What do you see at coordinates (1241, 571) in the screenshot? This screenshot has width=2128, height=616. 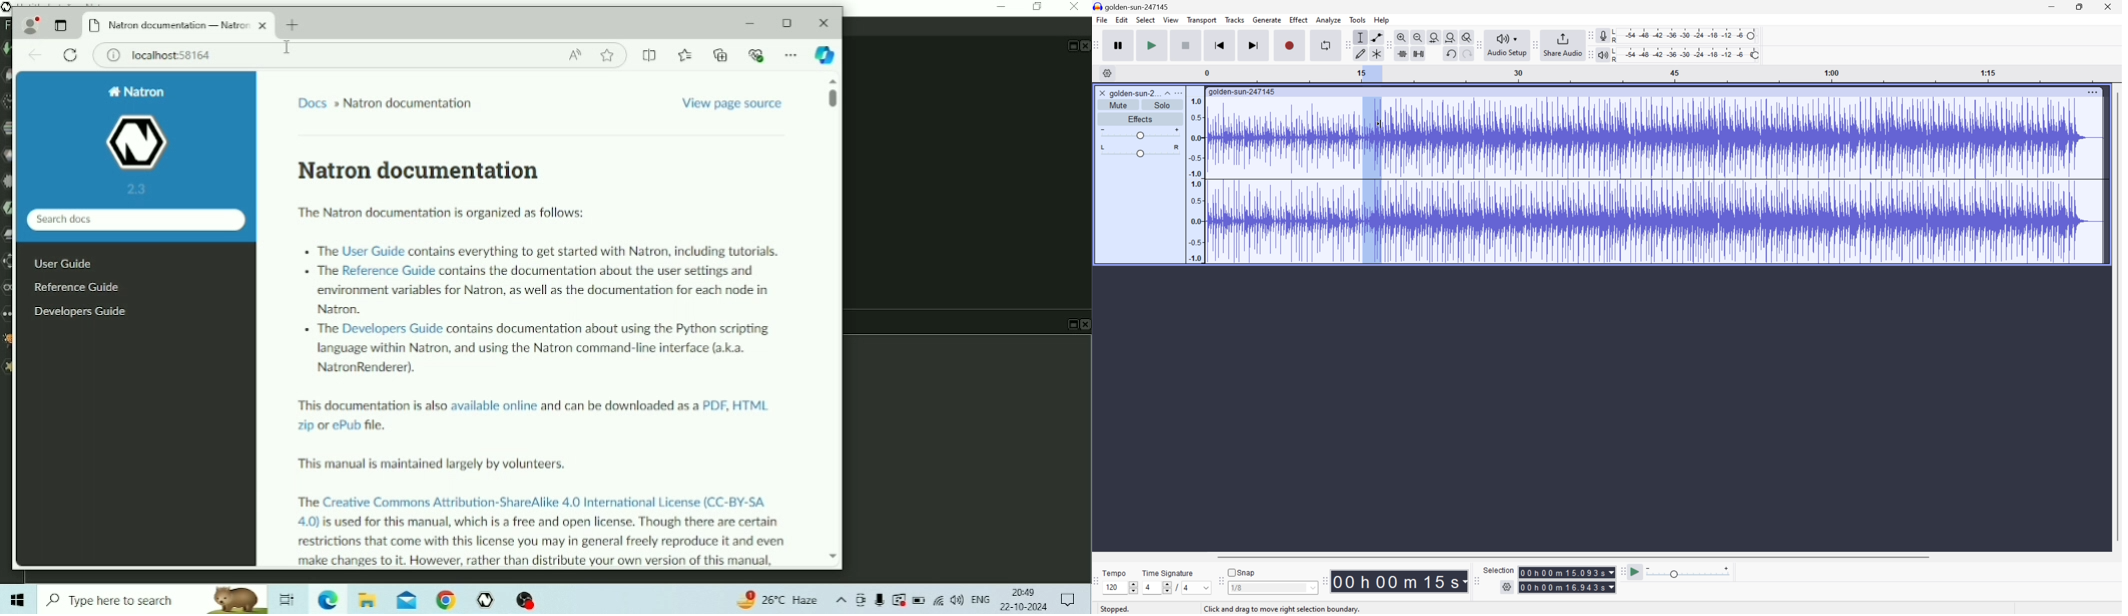 I see `Snap` at bounding box center [1241, 571].